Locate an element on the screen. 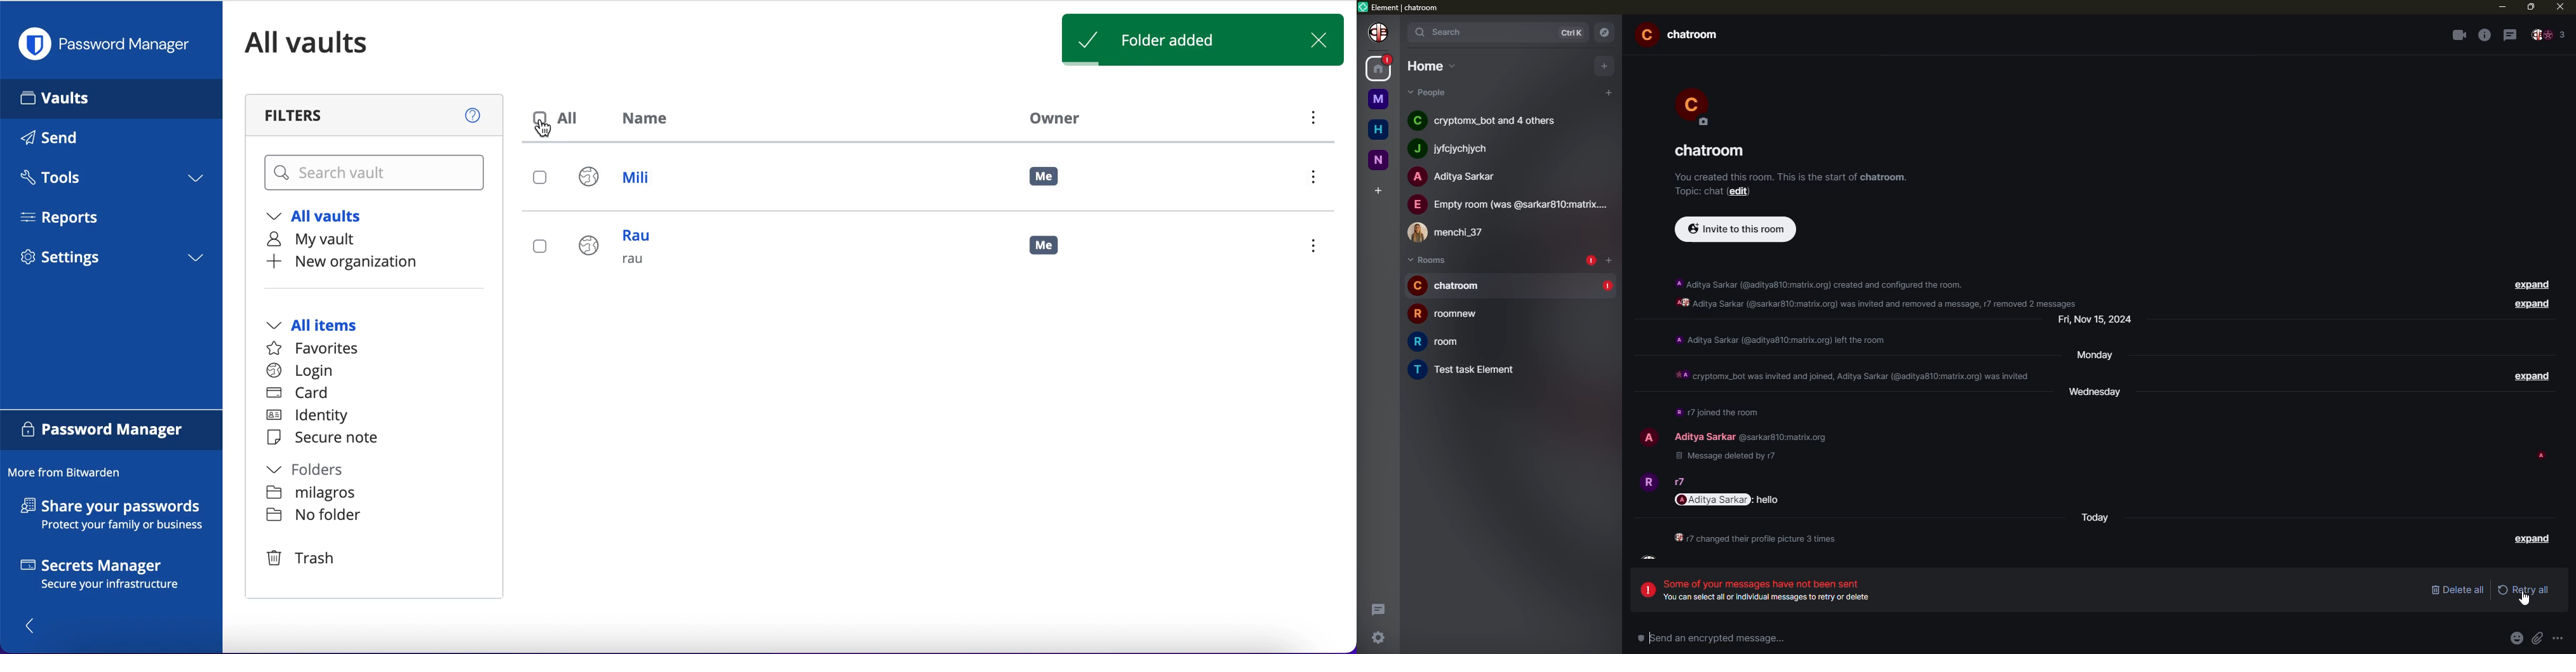  mentioned is located at coordinates (1730, 499).